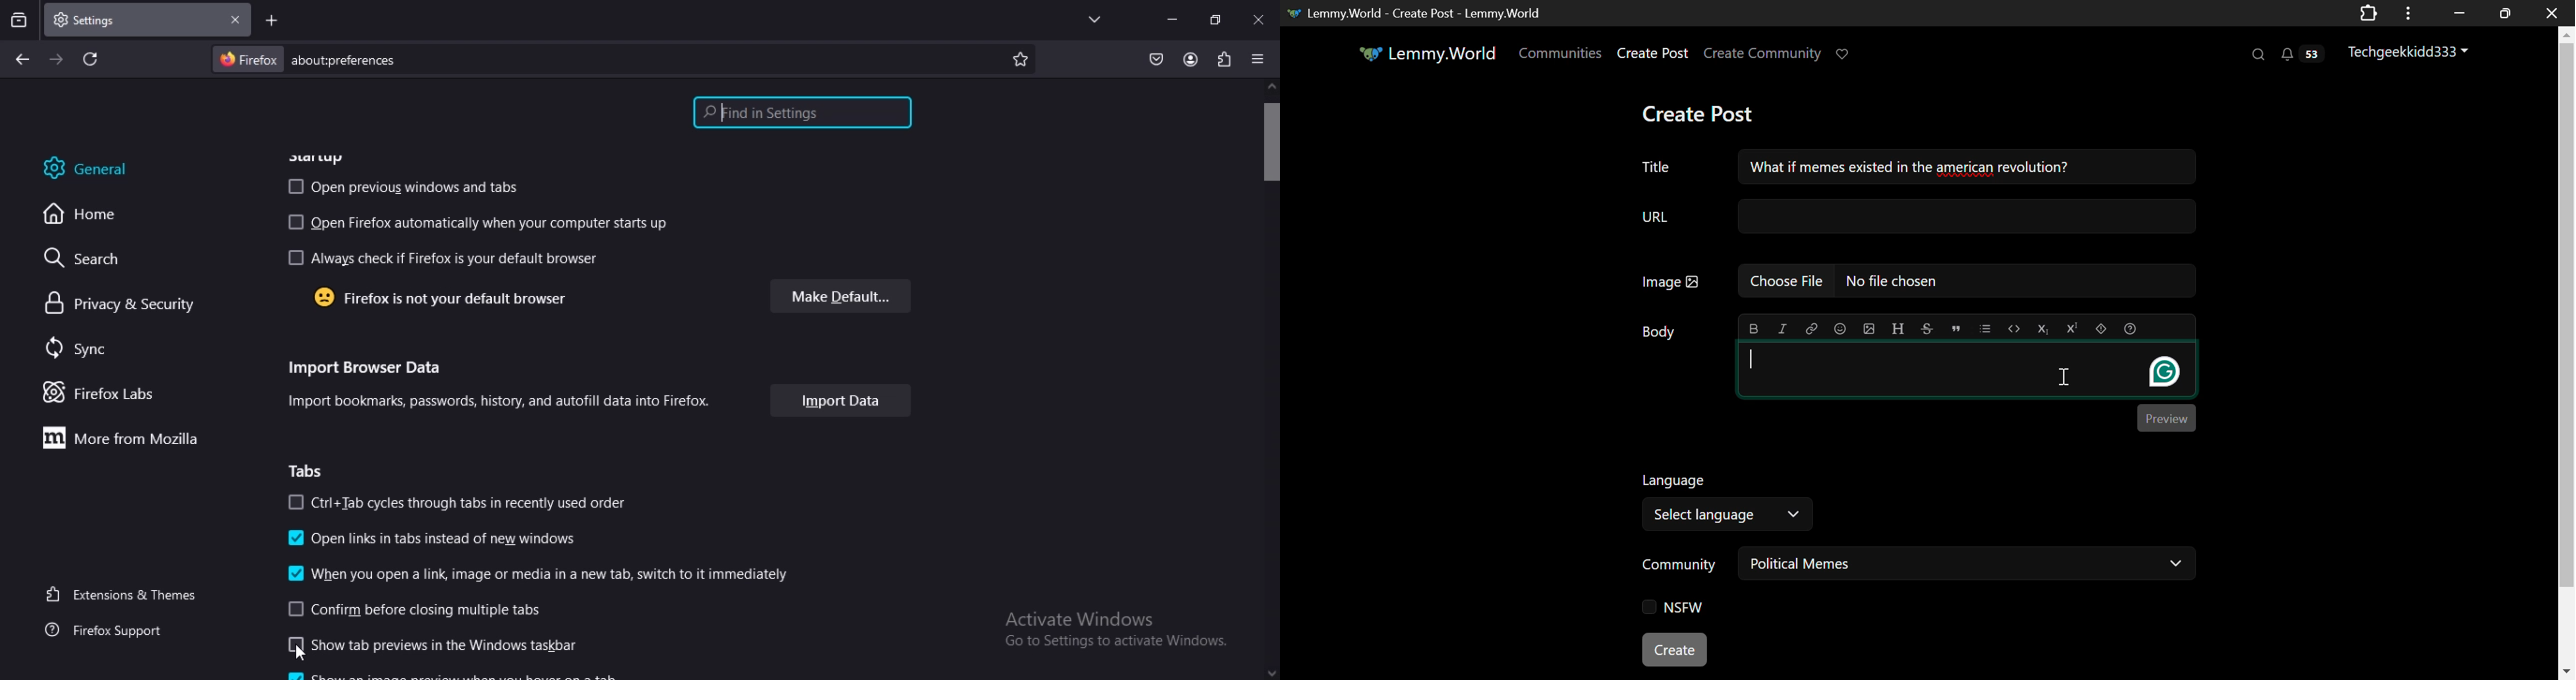  What do you see at coordinates (298, 651) in the screenshot?
I see `cursor` at bounding box center [298, 651].